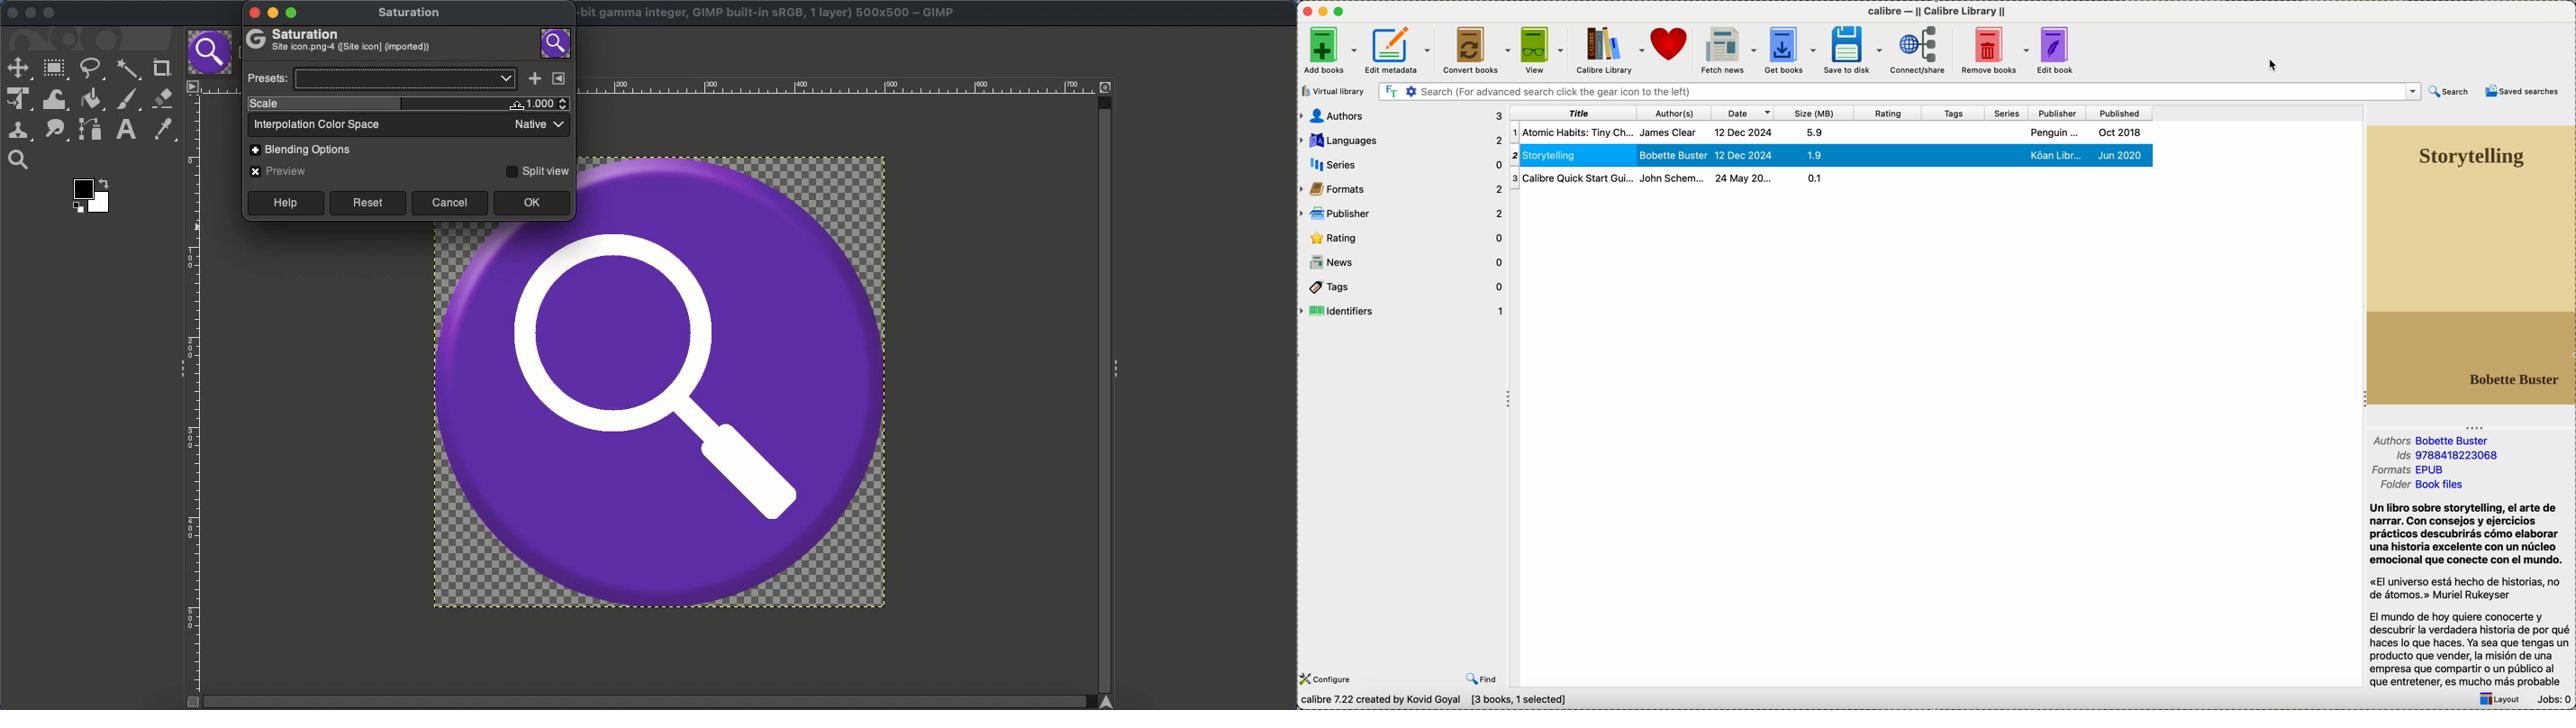  Describe the element at coordinates (449, 203) in the screenshot. I see `Cancel` at that location.